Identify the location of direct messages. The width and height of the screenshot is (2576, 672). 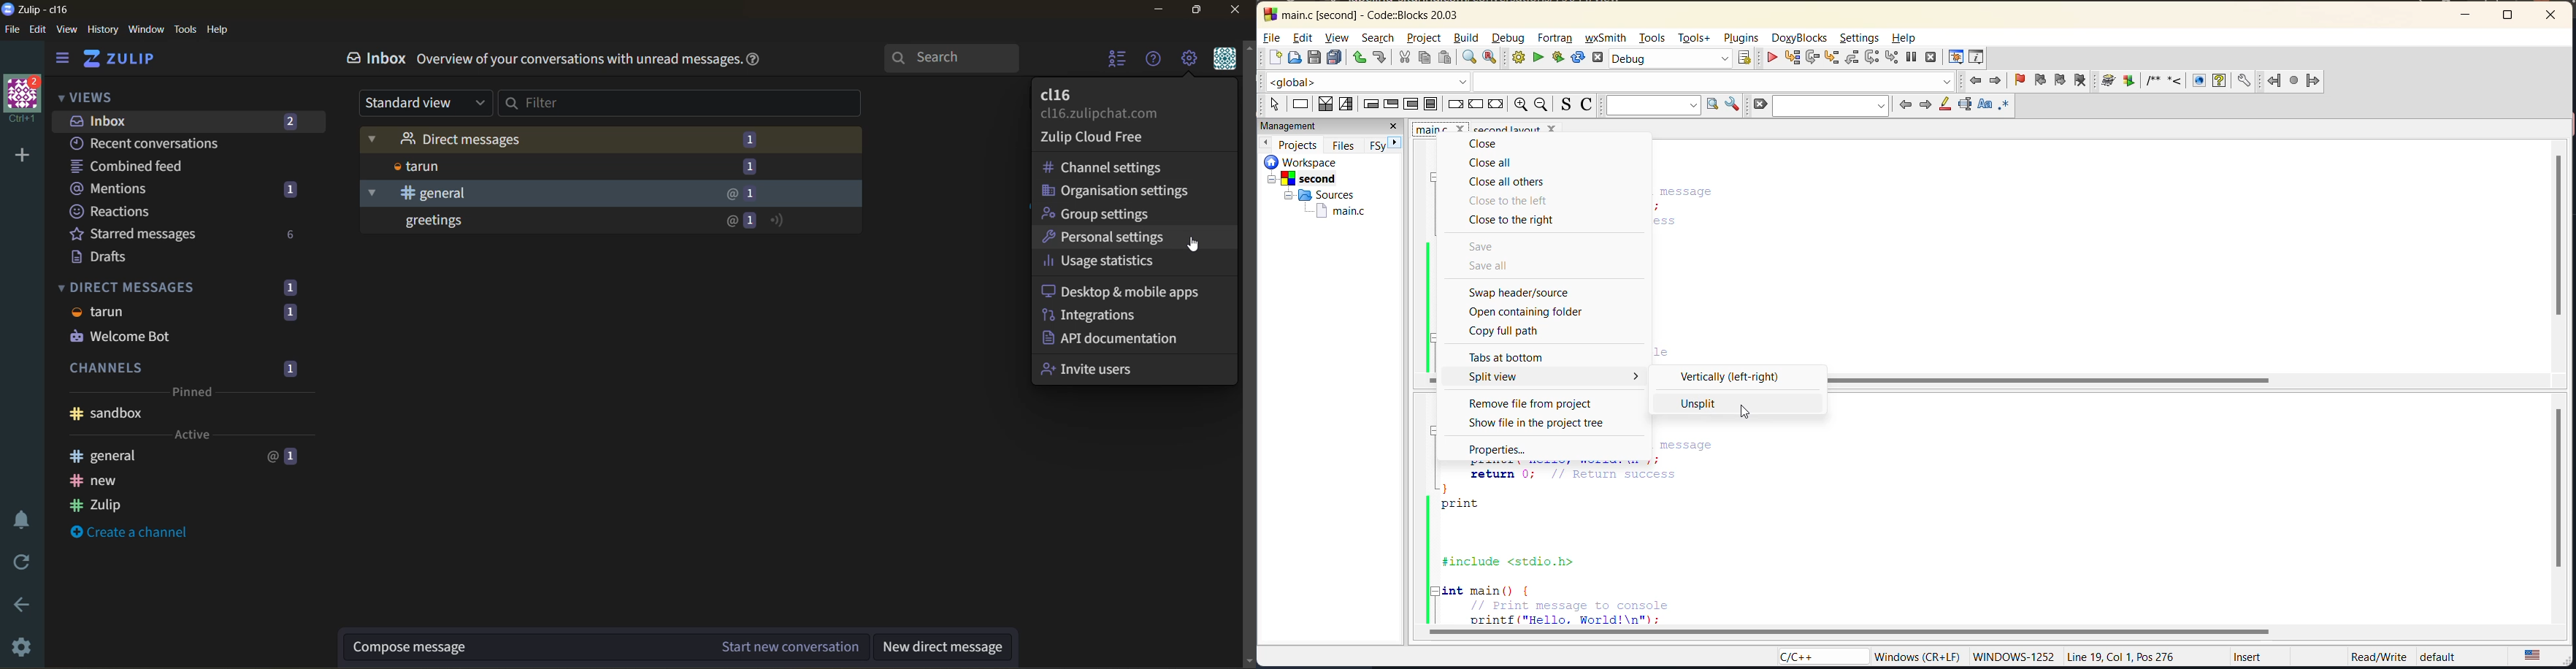
(608, 139).